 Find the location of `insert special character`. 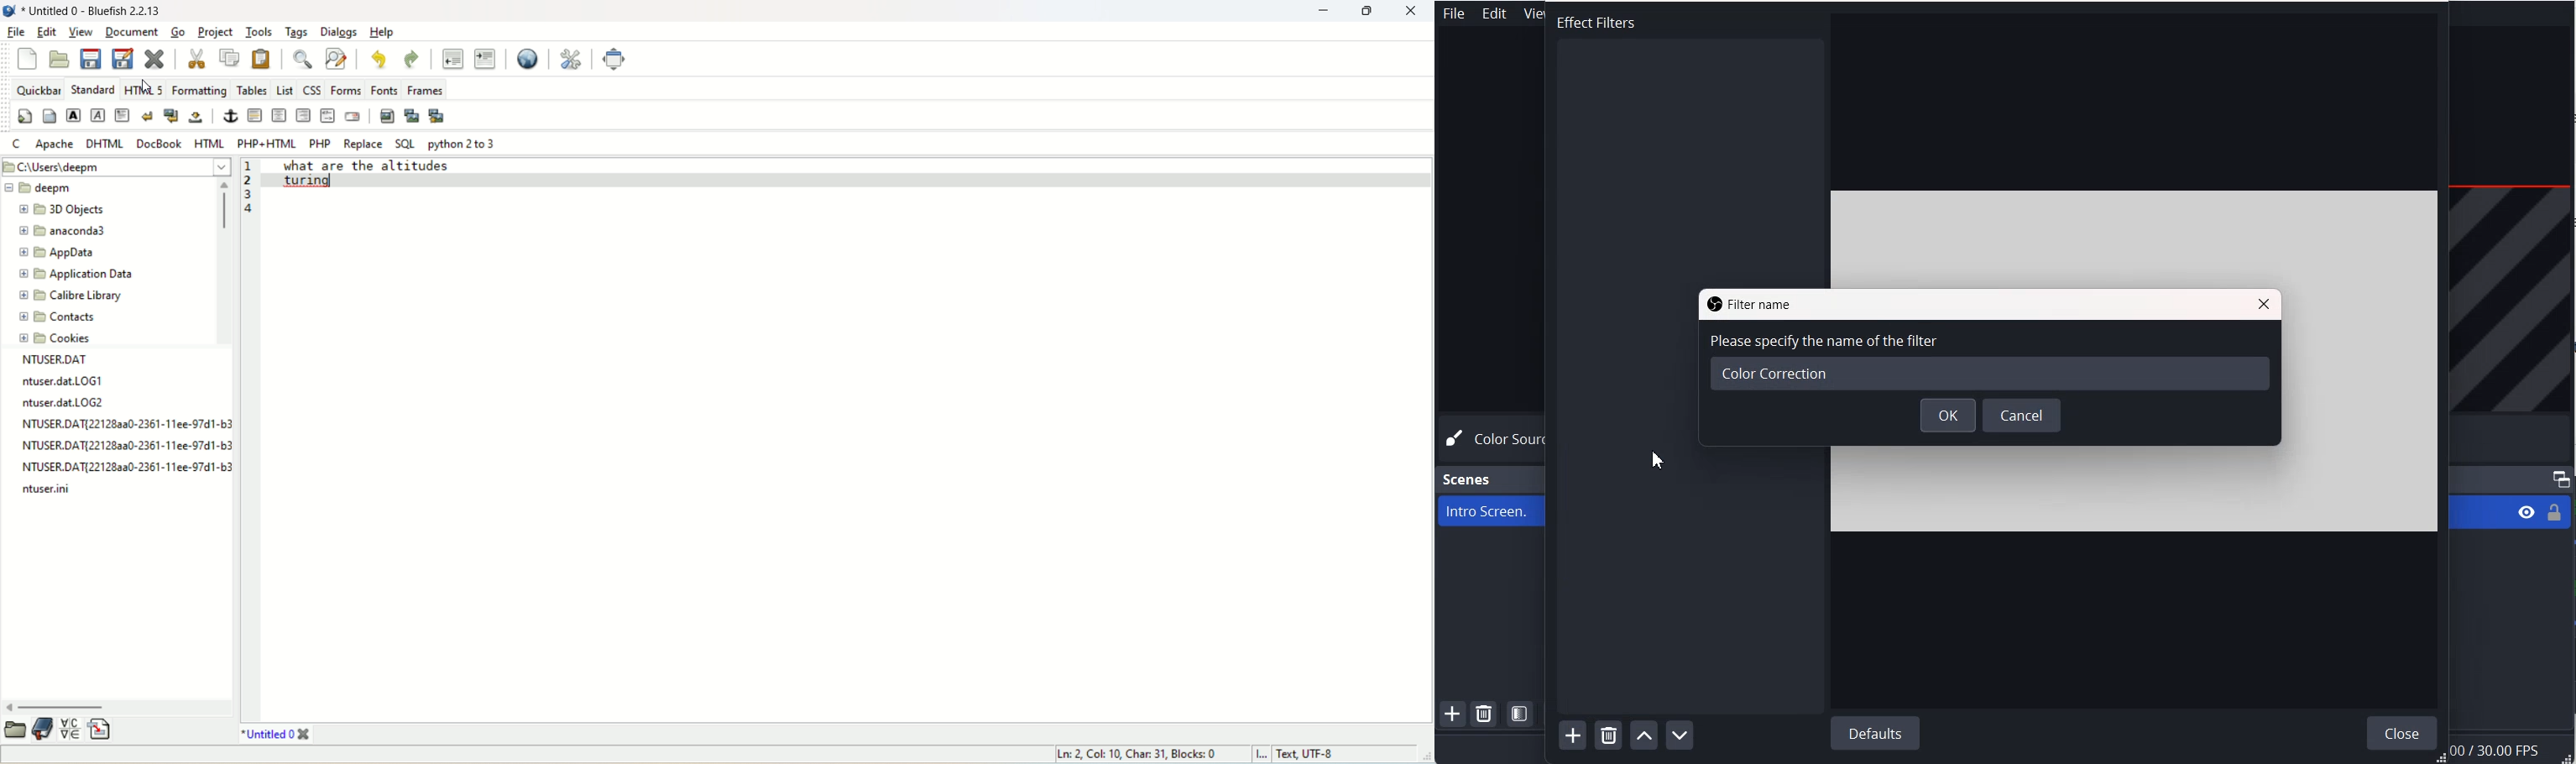

insert special character is located at coordinates (73, 729).